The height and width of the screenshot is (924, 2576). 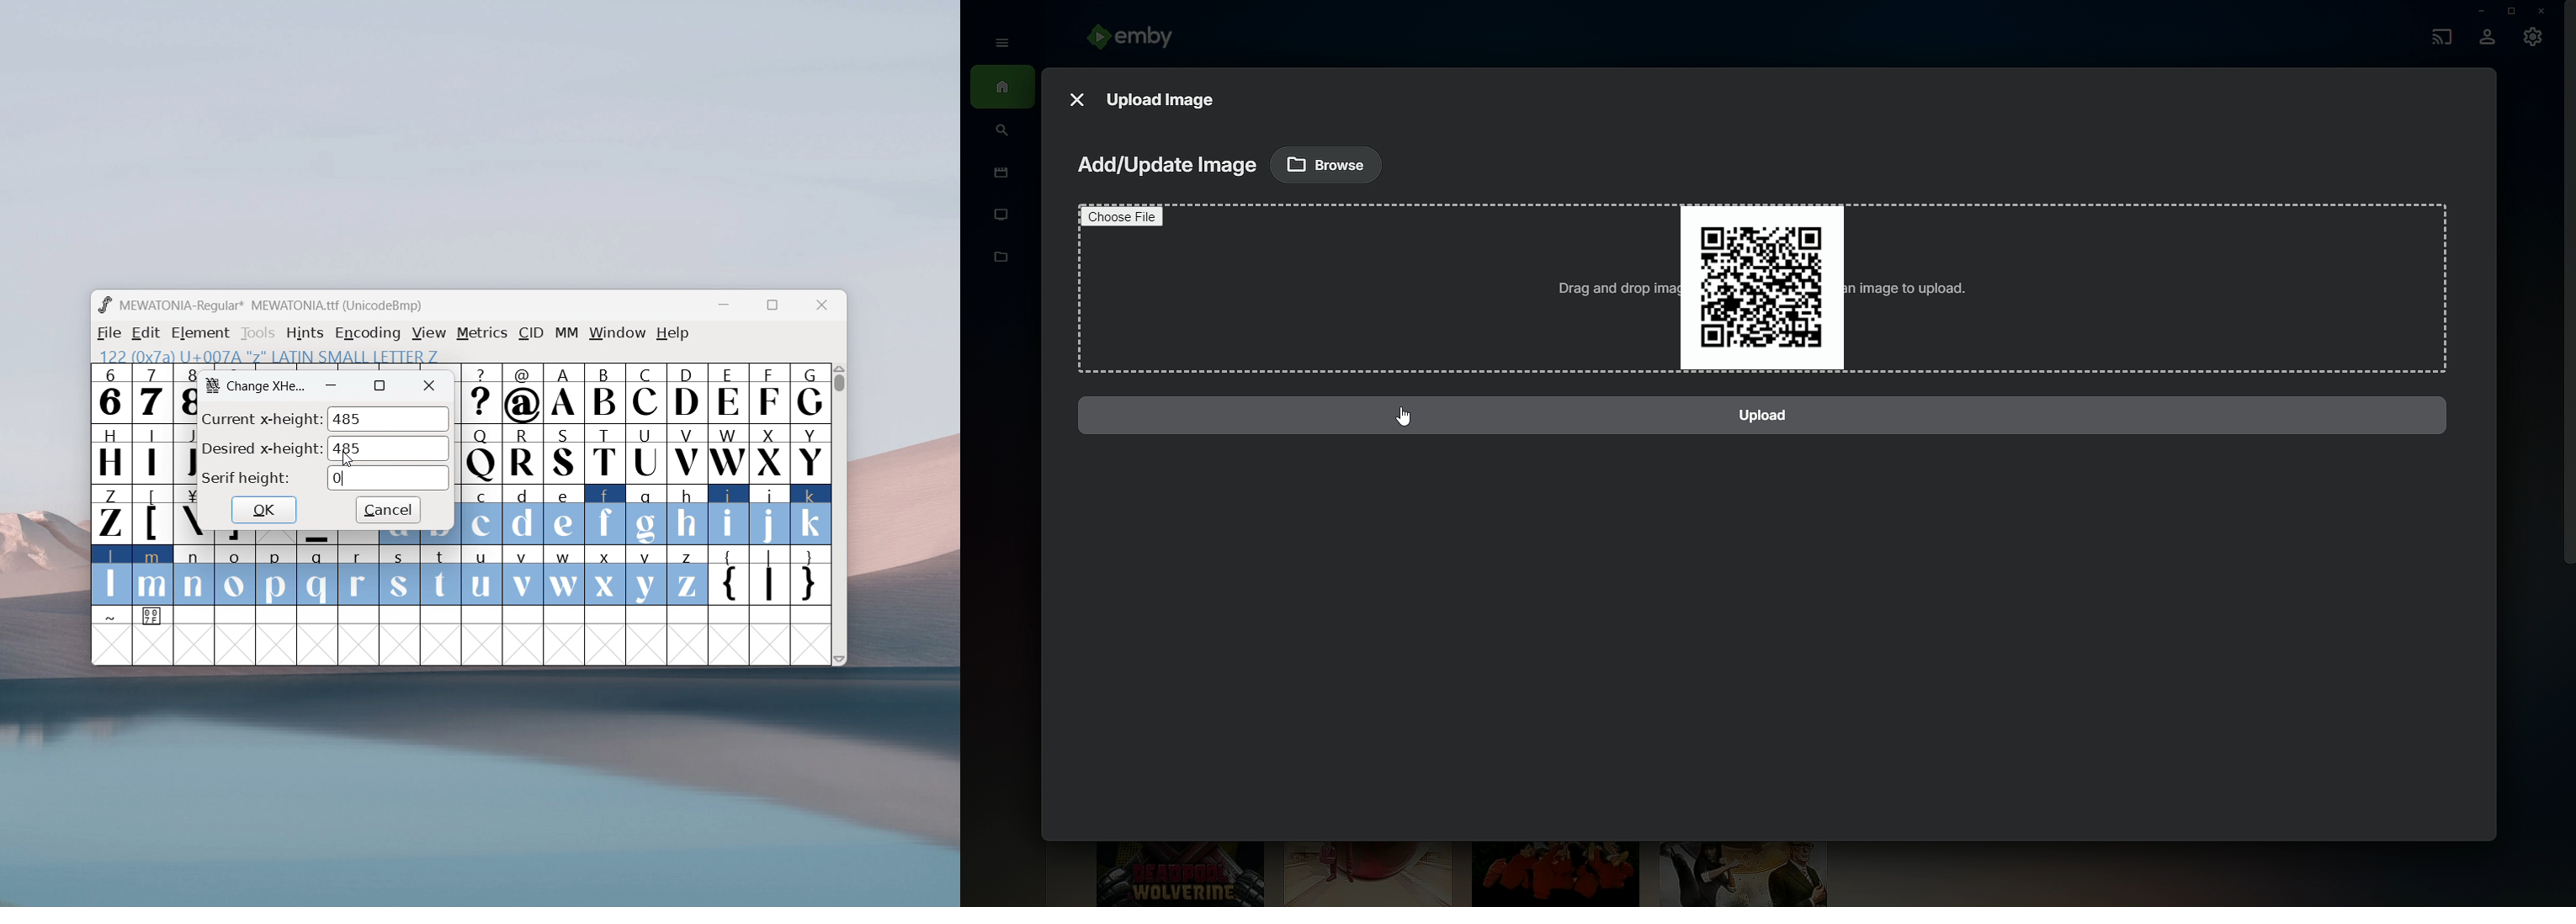 What do you see at coordinates (1137, 39) in the screenshot?
I see `emby` at bounding box center [1137, 39].